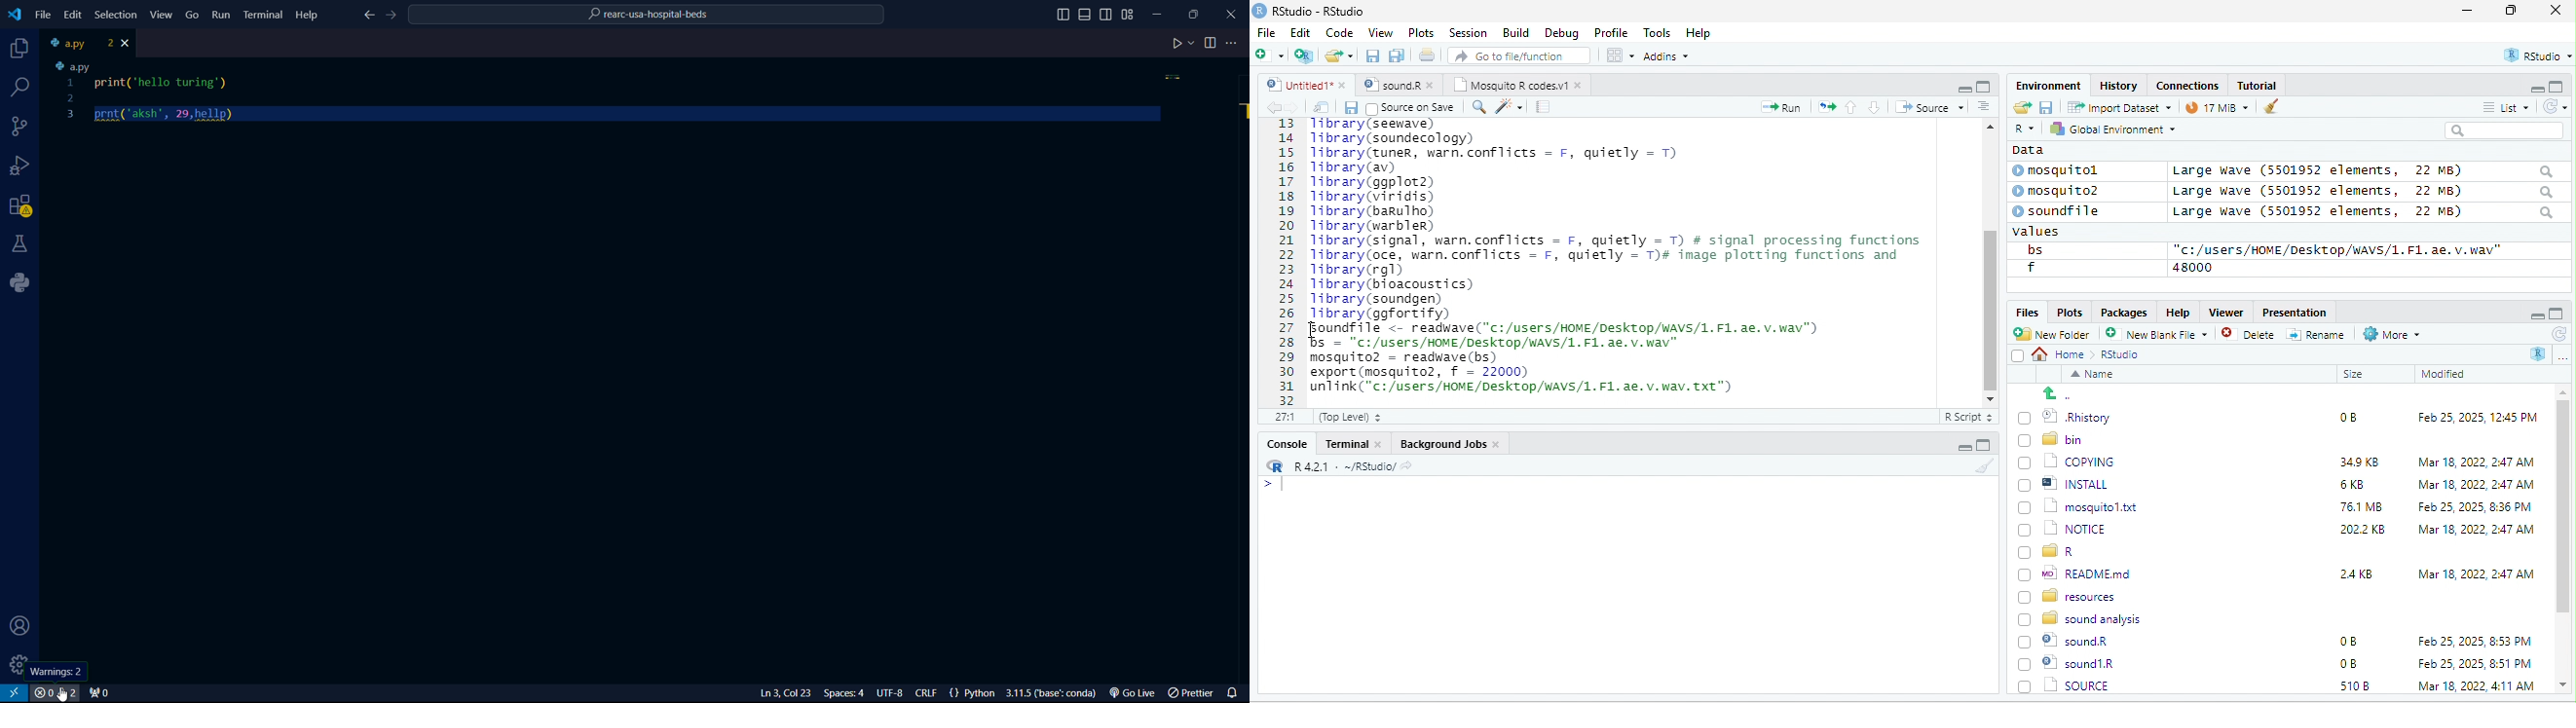  What do you see at coordinates (2070, 170) in the screenshot?
I see `© mosquitol` at bounding box center [2070, 170].